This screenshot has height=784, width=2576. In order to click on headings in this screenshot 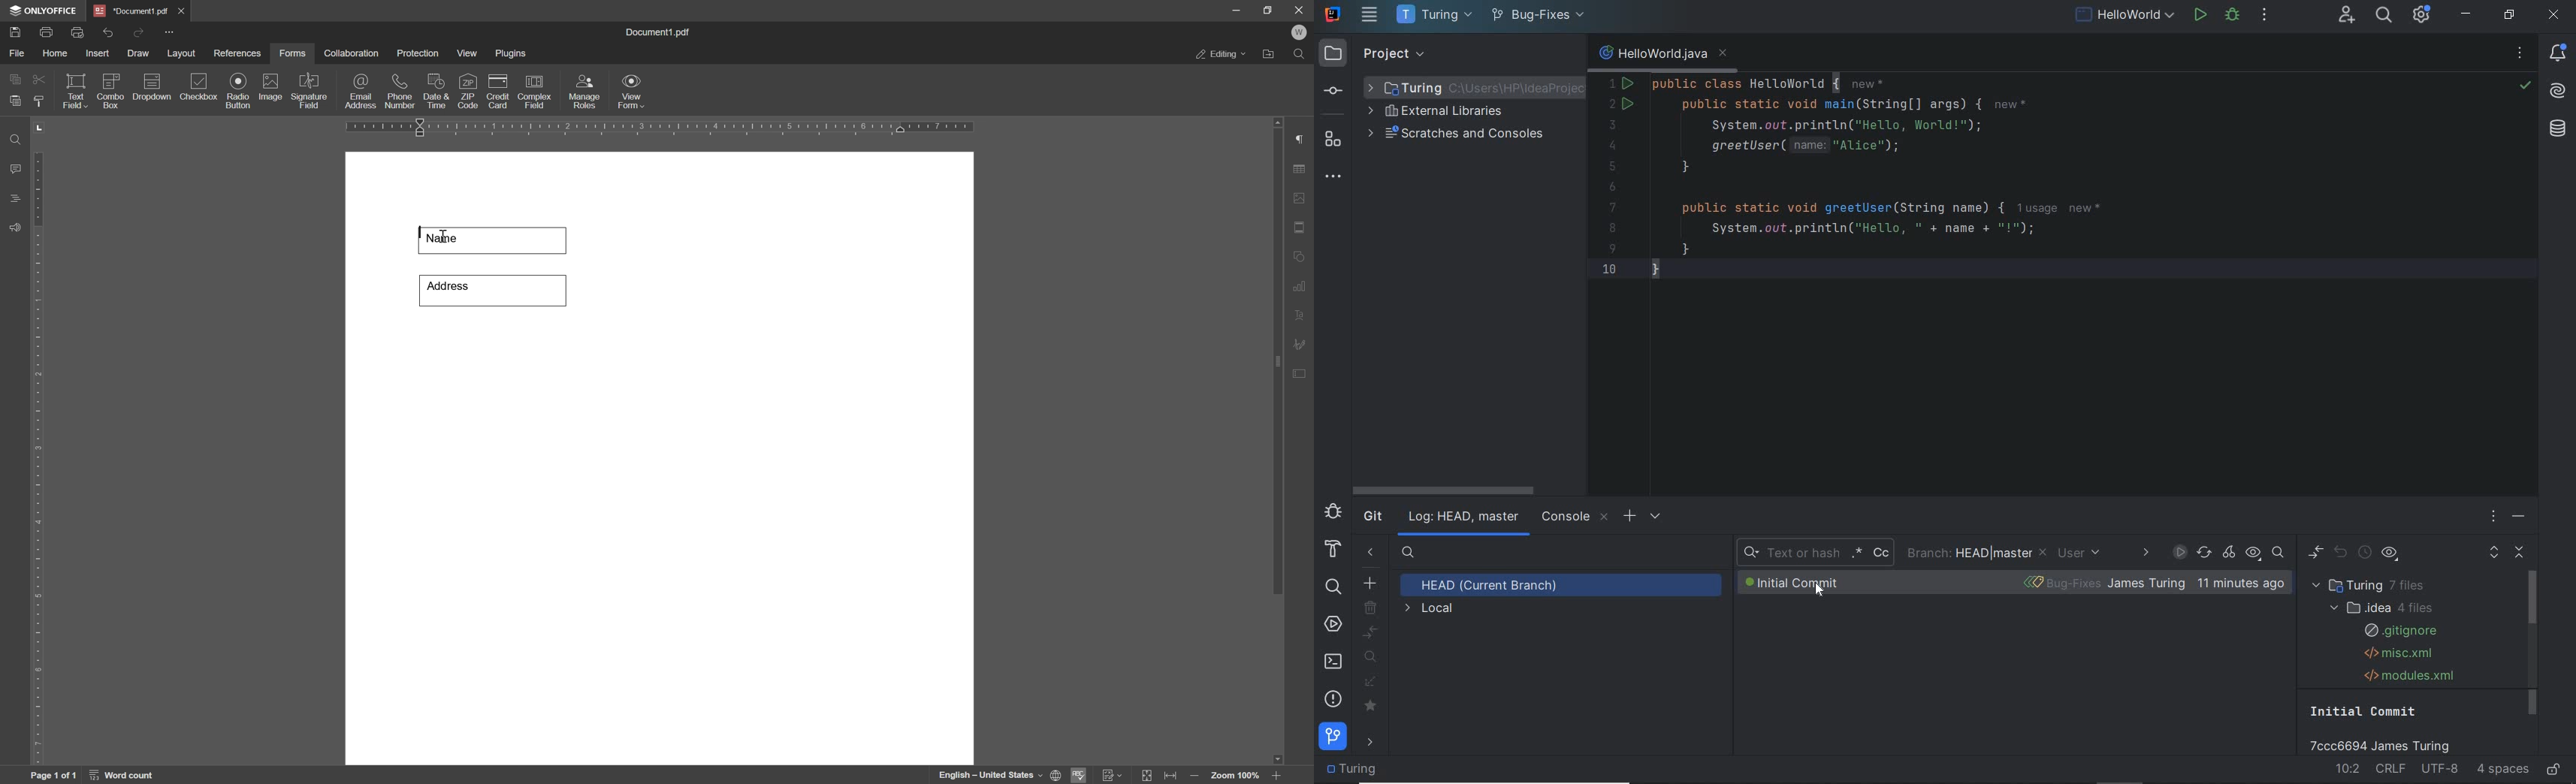, I will do `click(12, 199)`.